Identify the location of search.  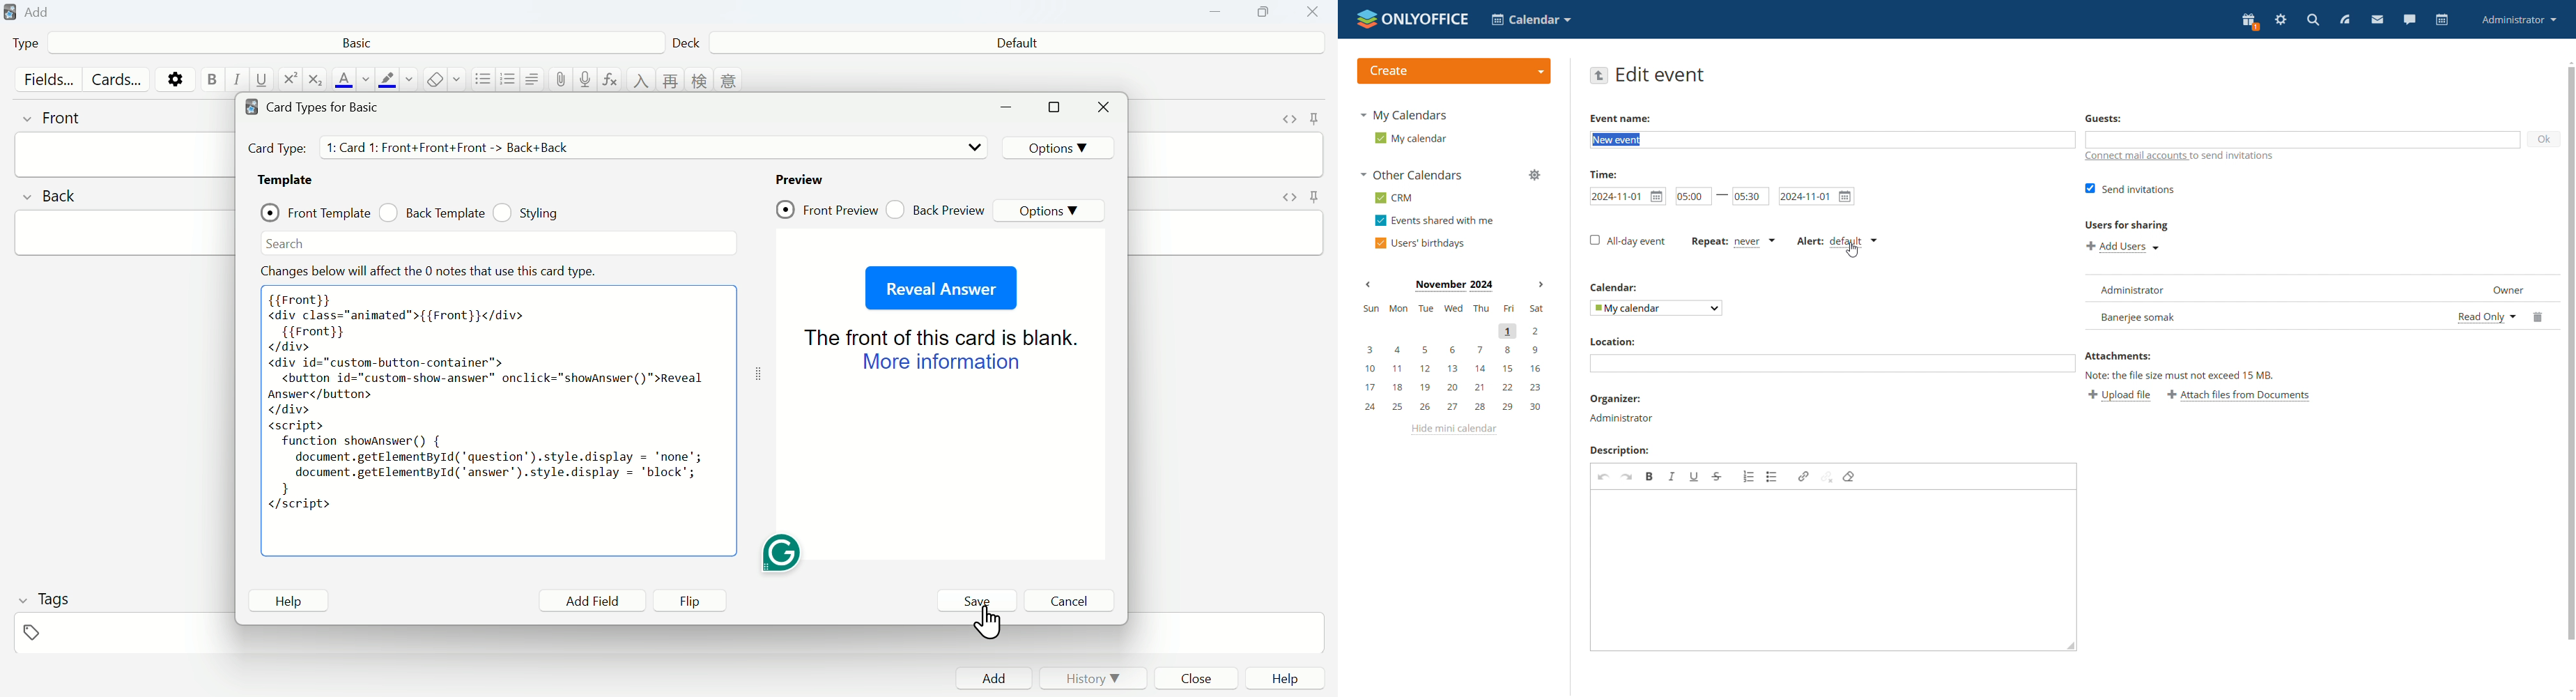
(2313, 21).